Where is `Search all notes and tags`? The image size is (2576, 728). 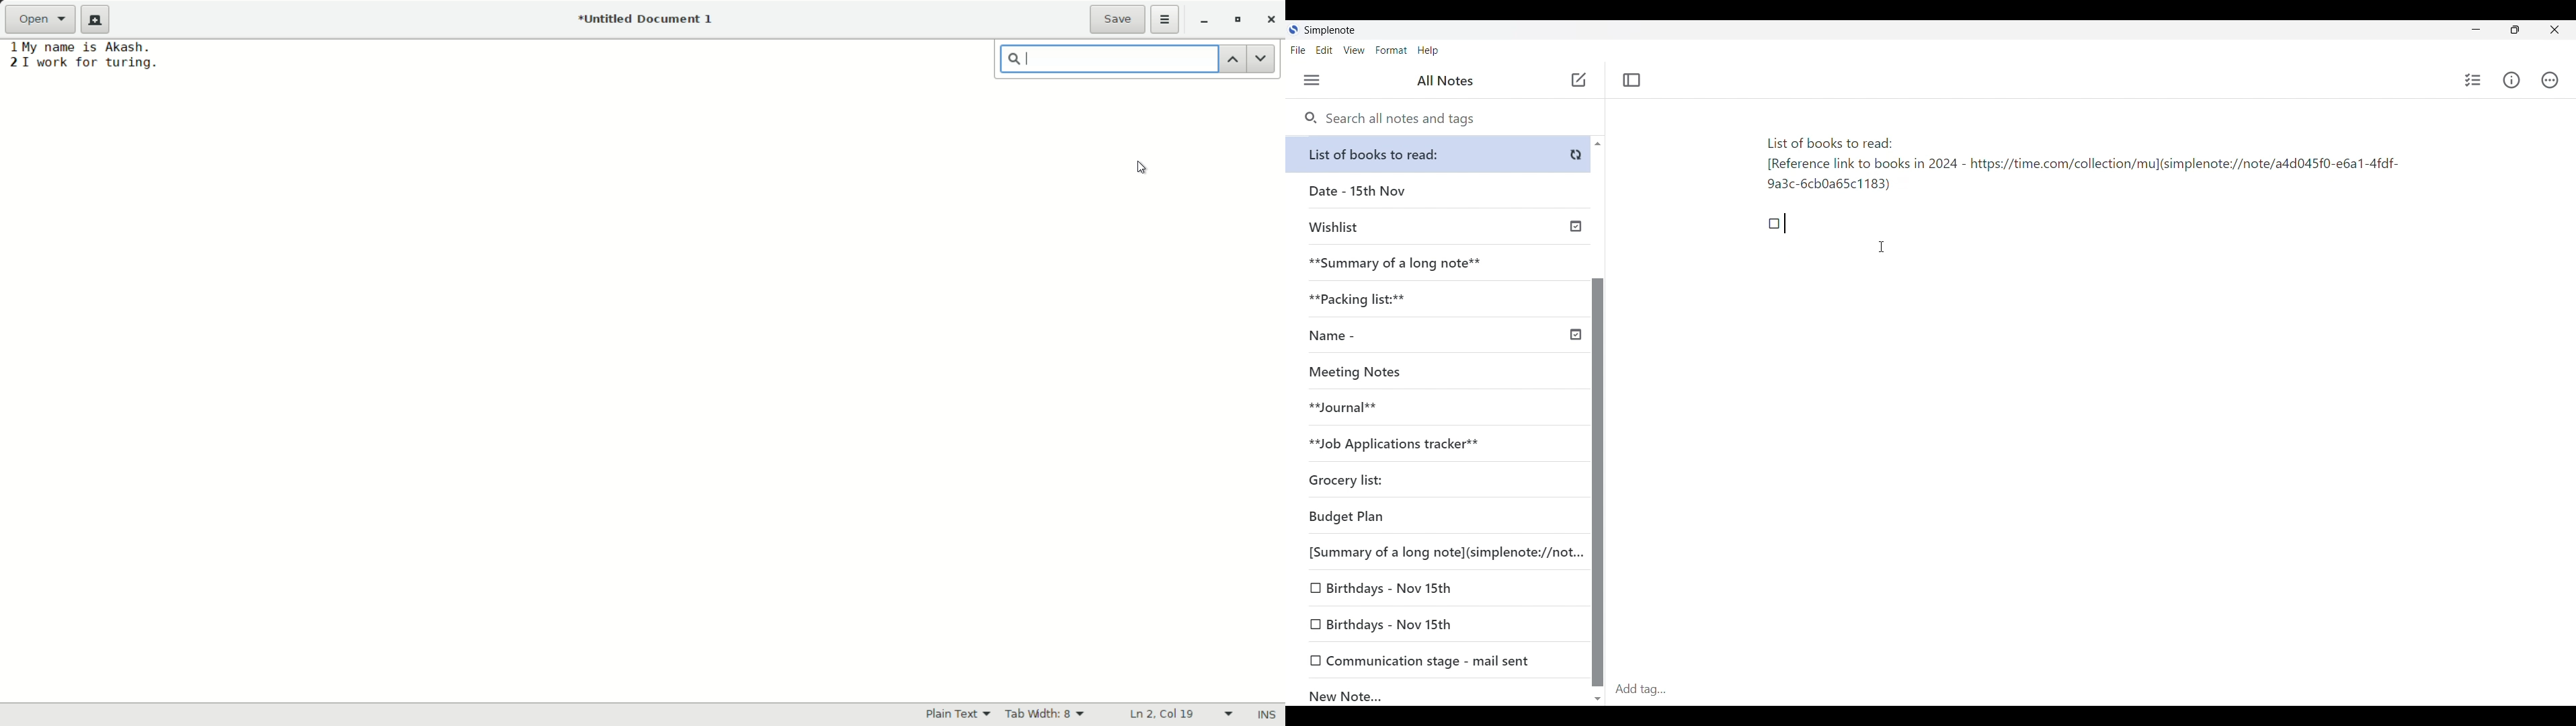 Search all notes and tags is located at coordinates (1390, 119).